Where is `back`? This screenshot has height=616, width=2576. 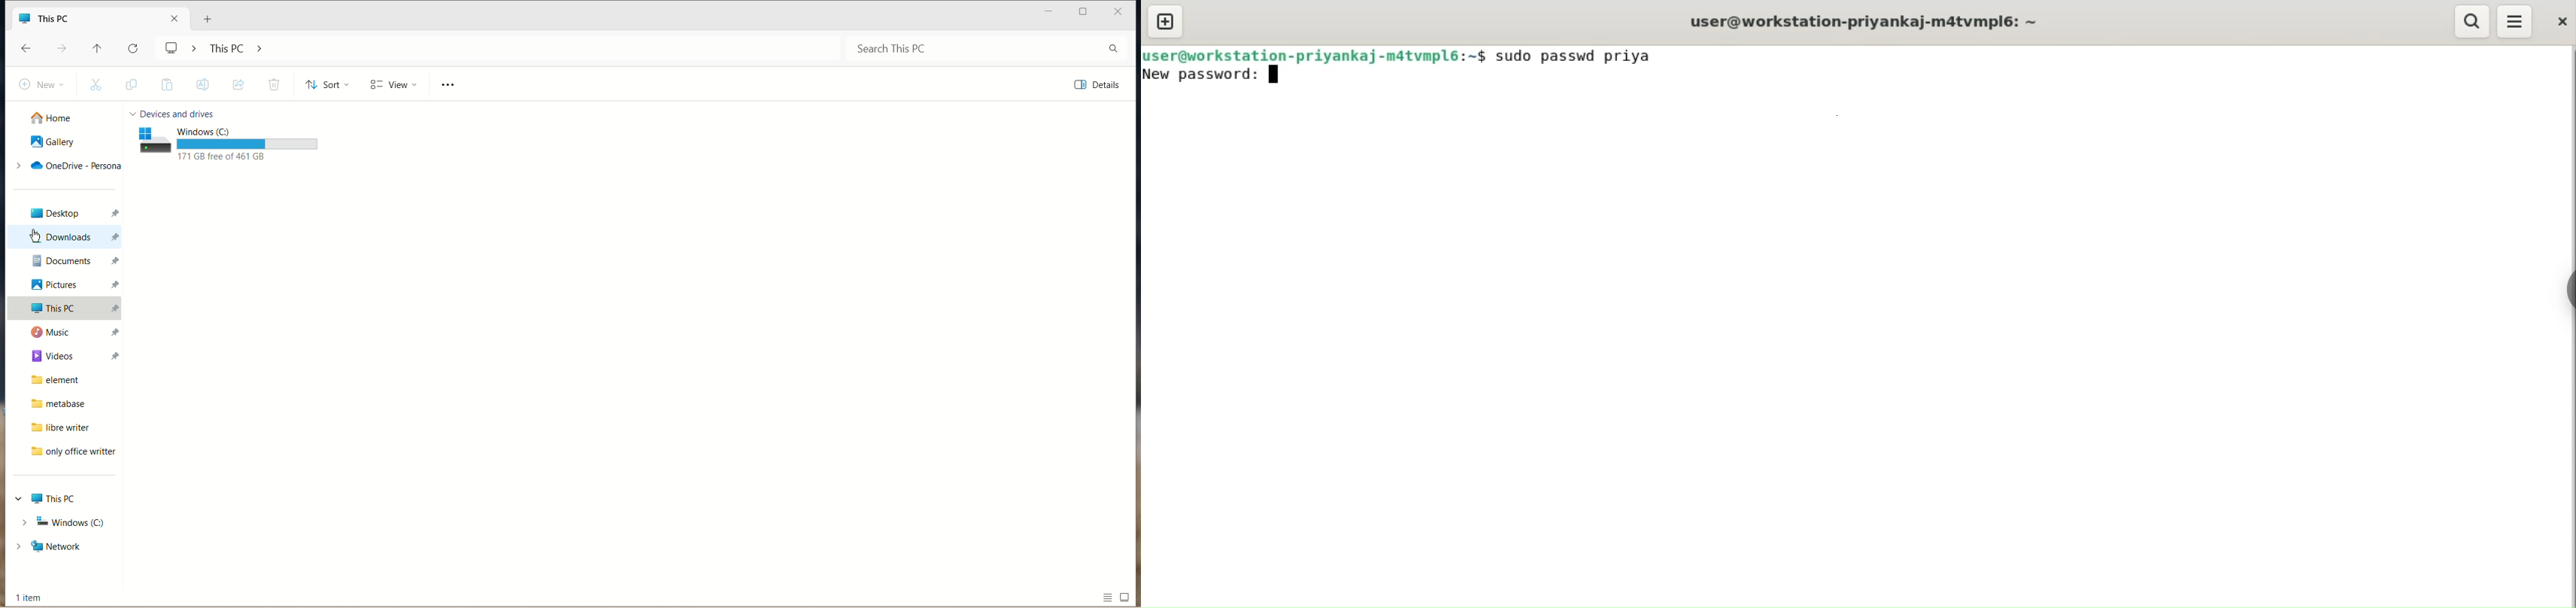 back is located at coordinates (29, 50).